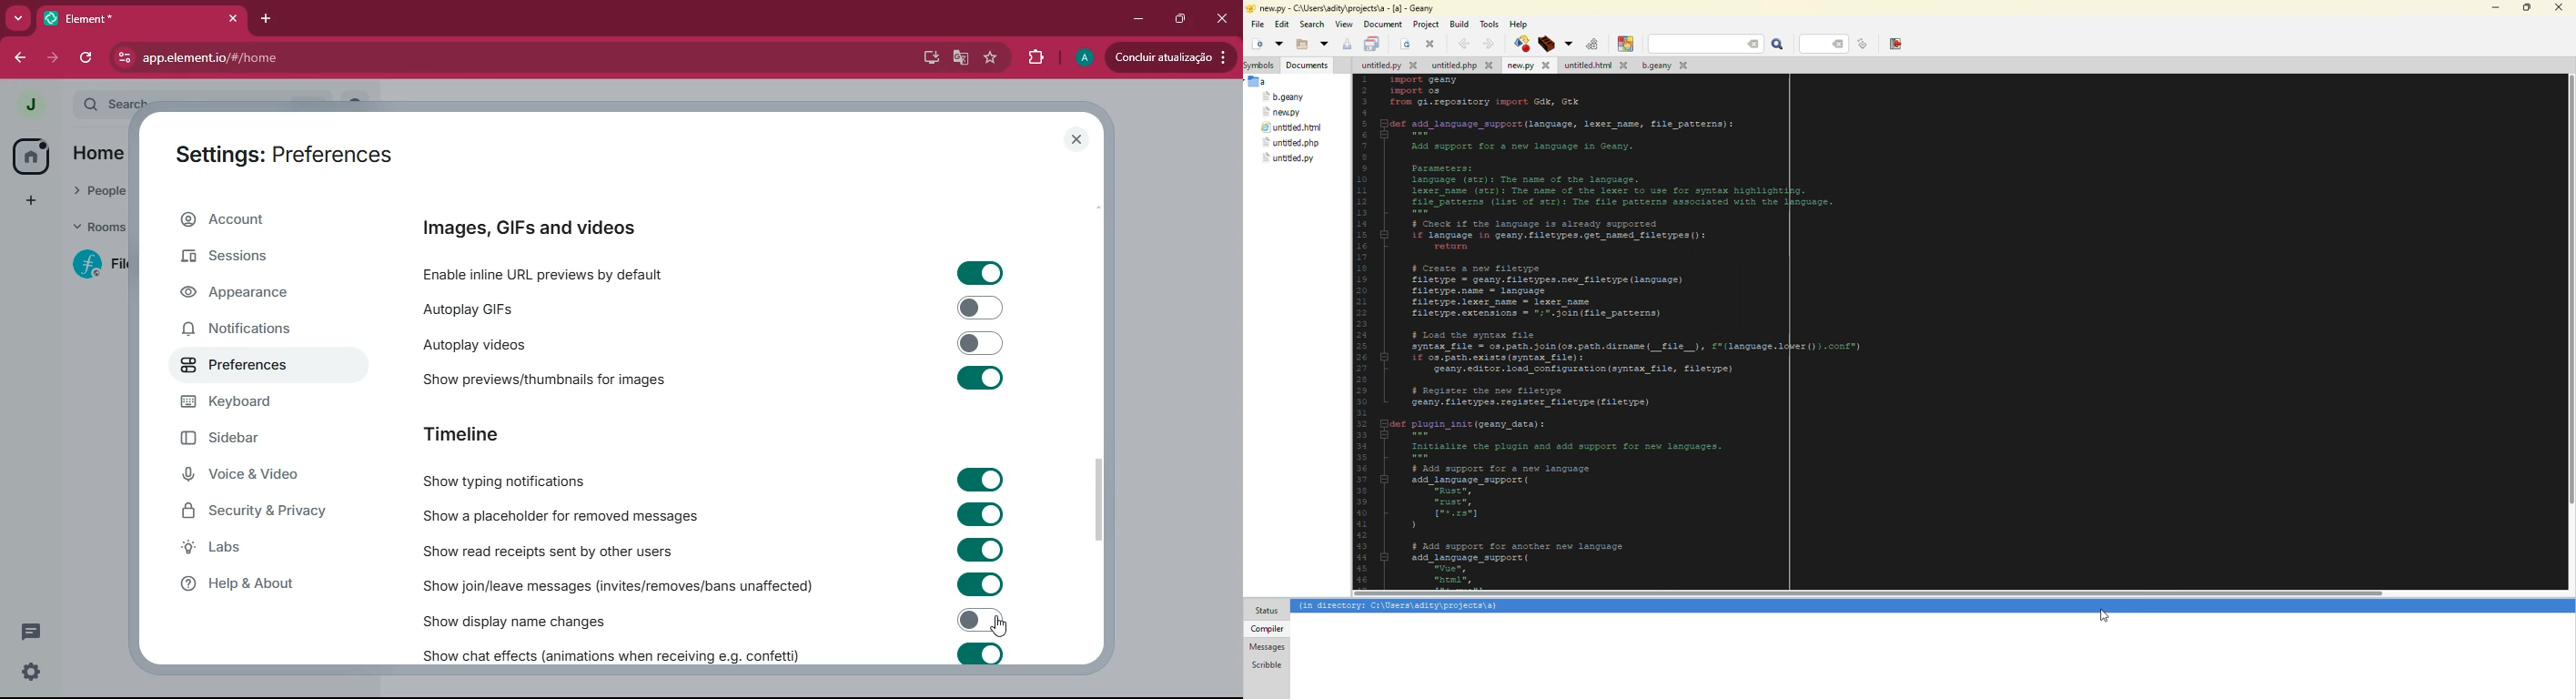 The height and width of the screenshot is (700, 2576). What do you see at coordinates (237, 438) in the screenshot?
I see `sidebar` at bounding box center [237, 438].